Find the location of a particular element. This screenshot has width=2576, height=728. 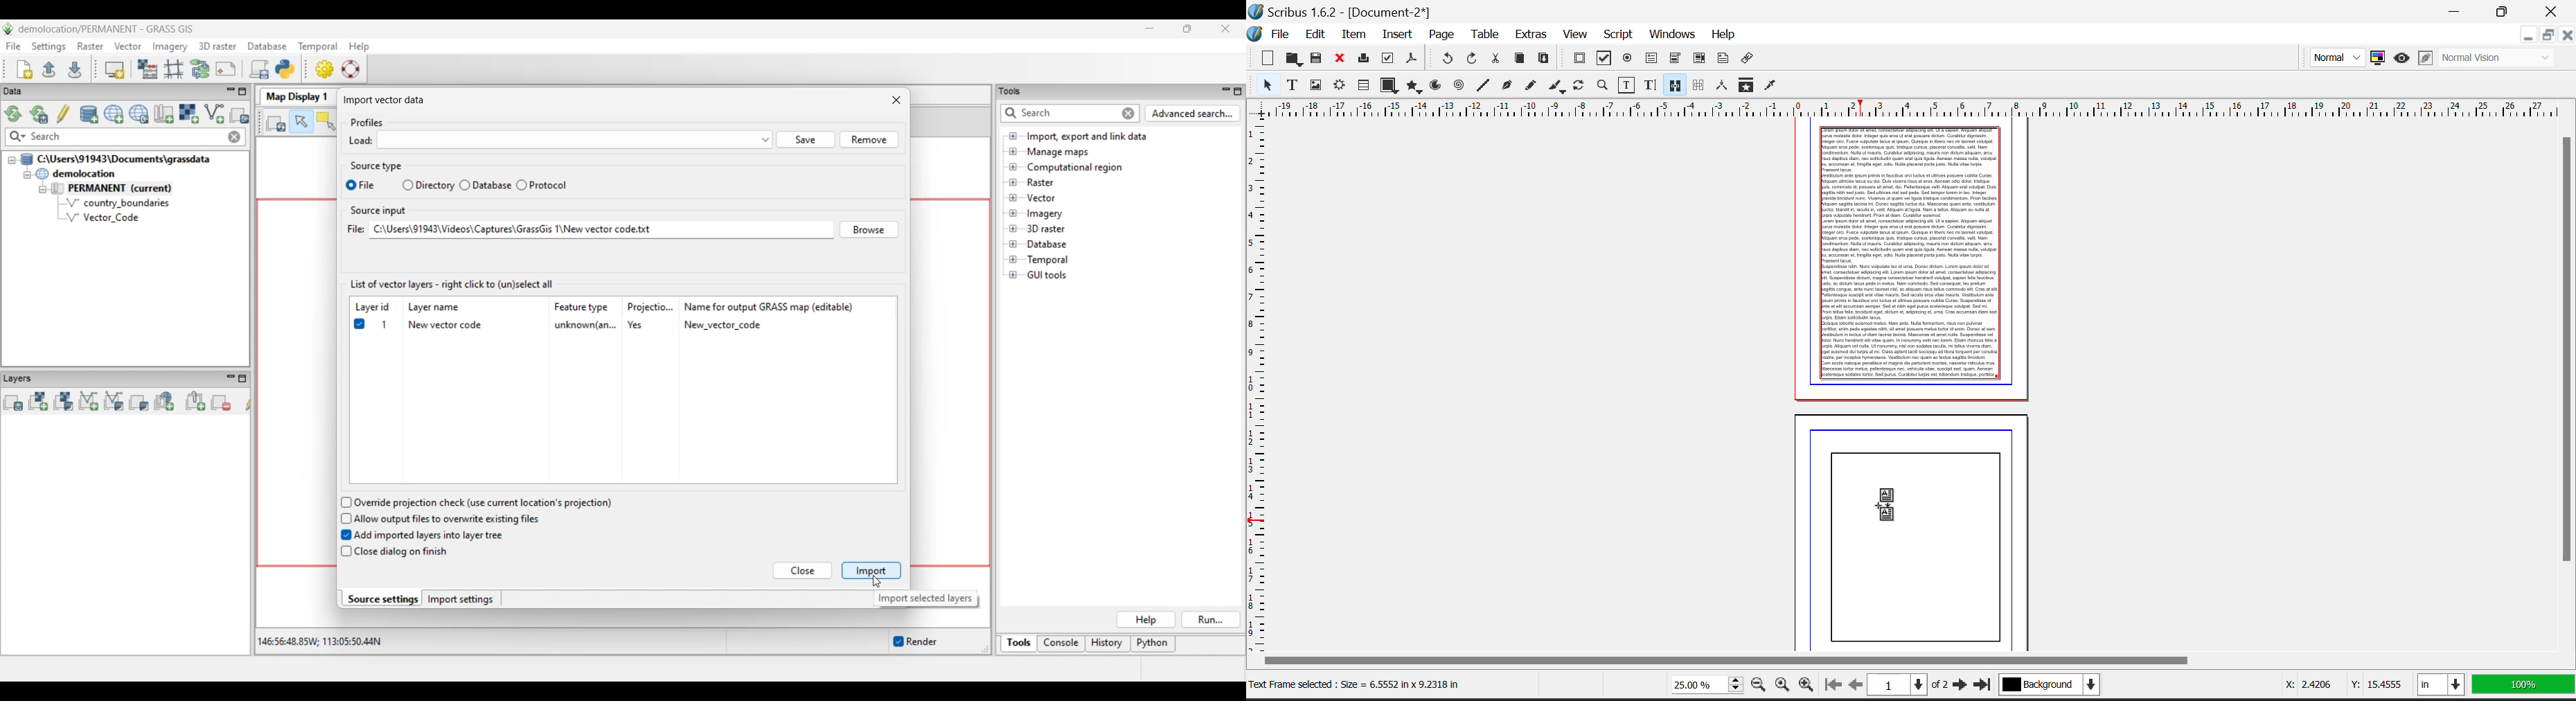

Scribus Logo is located at coordinates (1256, 35).